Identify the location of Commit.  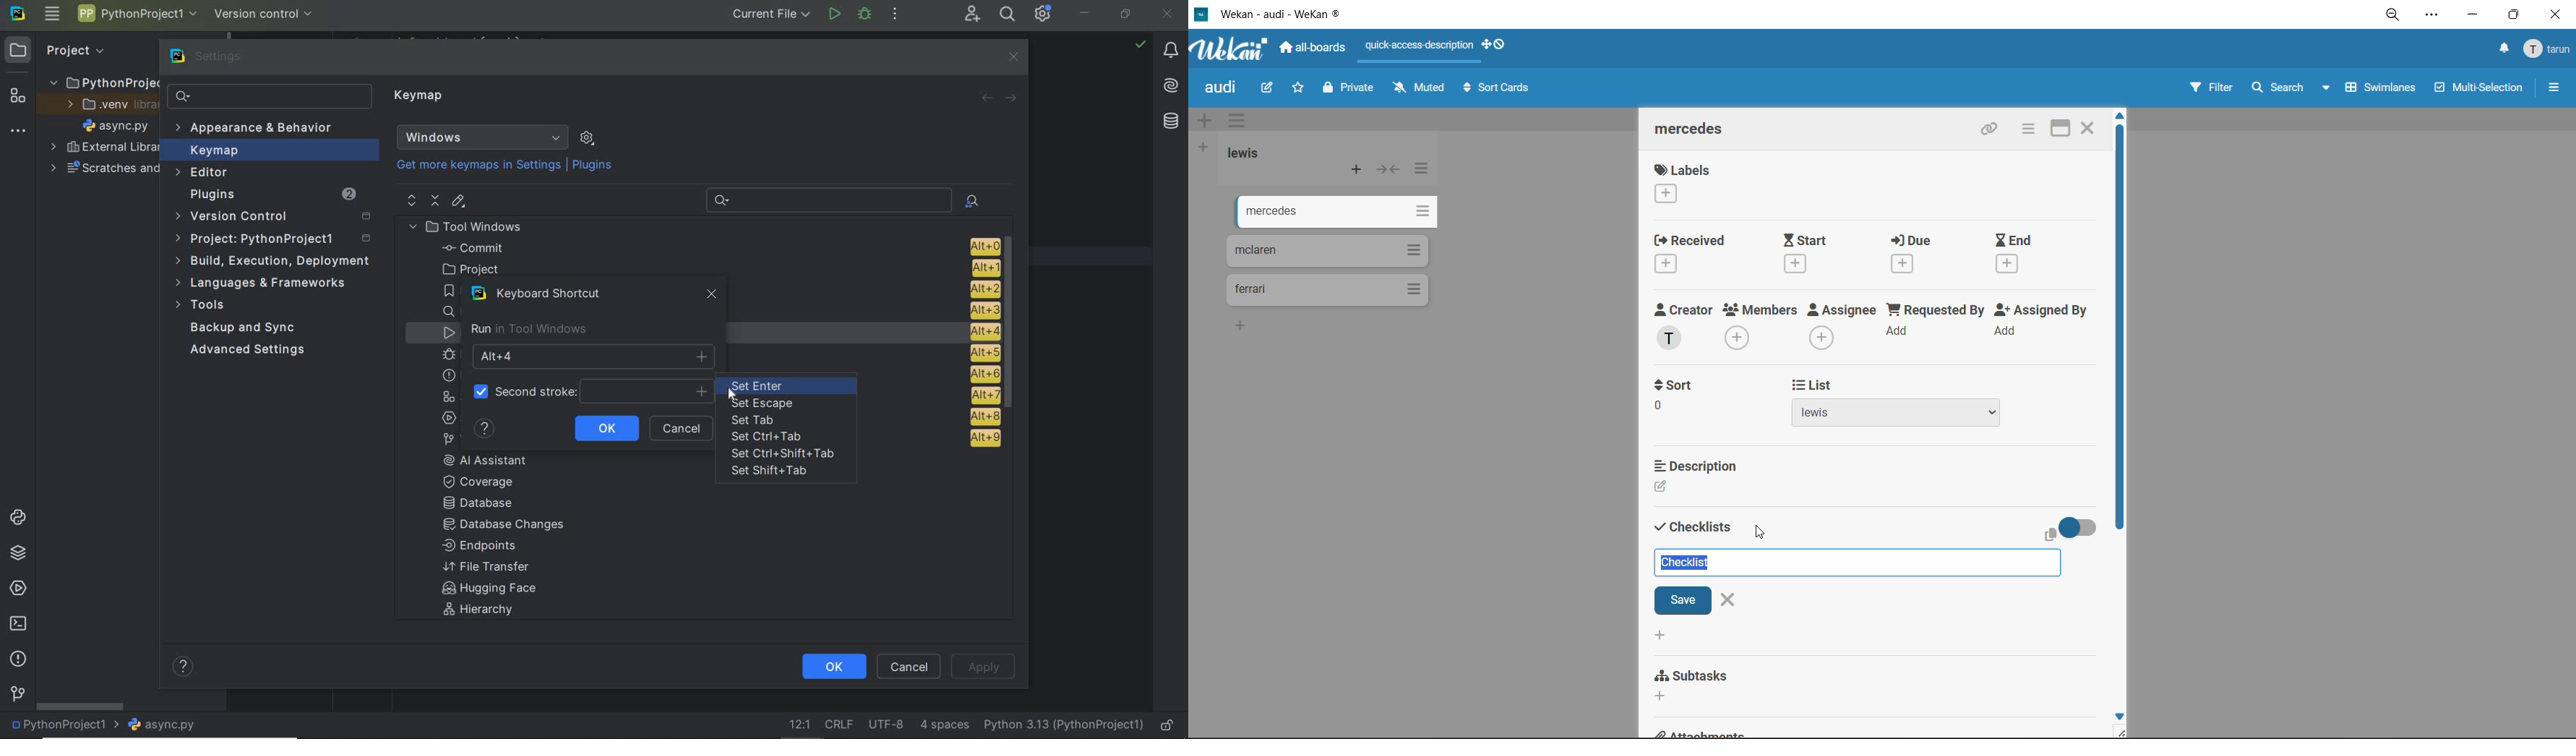
(718, 248).